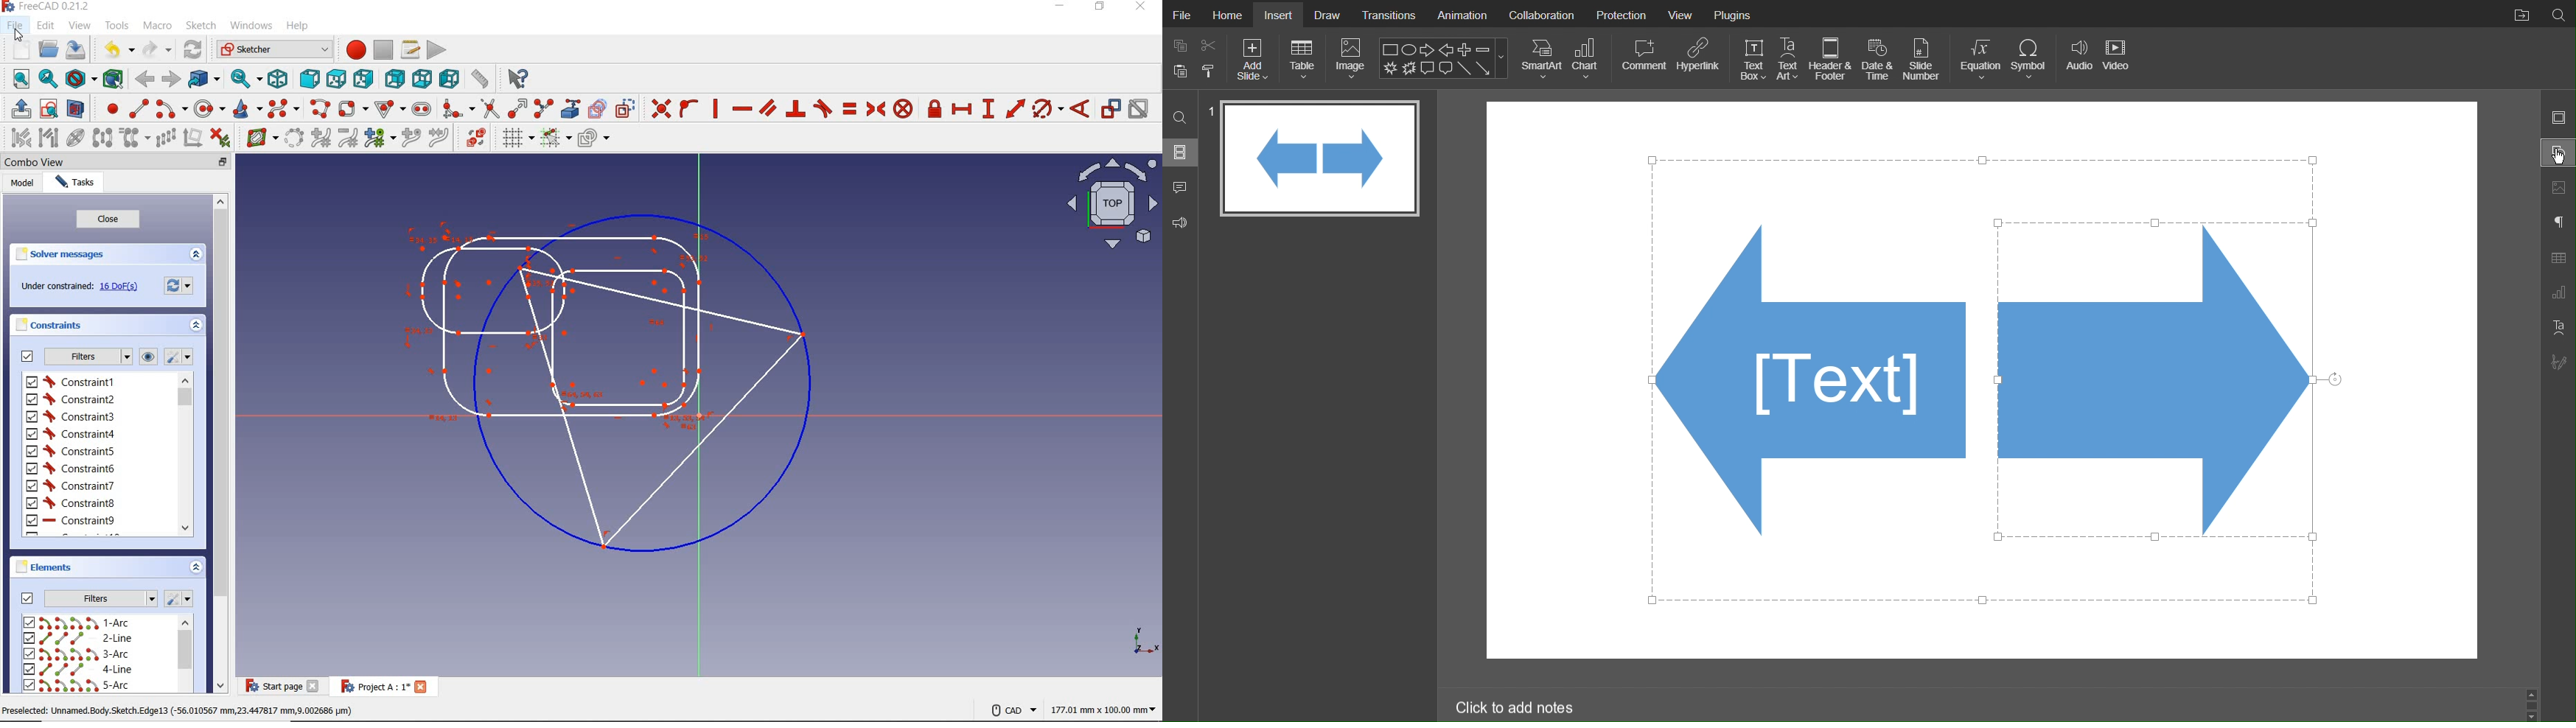 The height and width of the screenshot is (728, 2576). What do you see at coordinates (875, 109) in the screenshot?
I see `constrain symmetrical` at bounding box center [875, 109].